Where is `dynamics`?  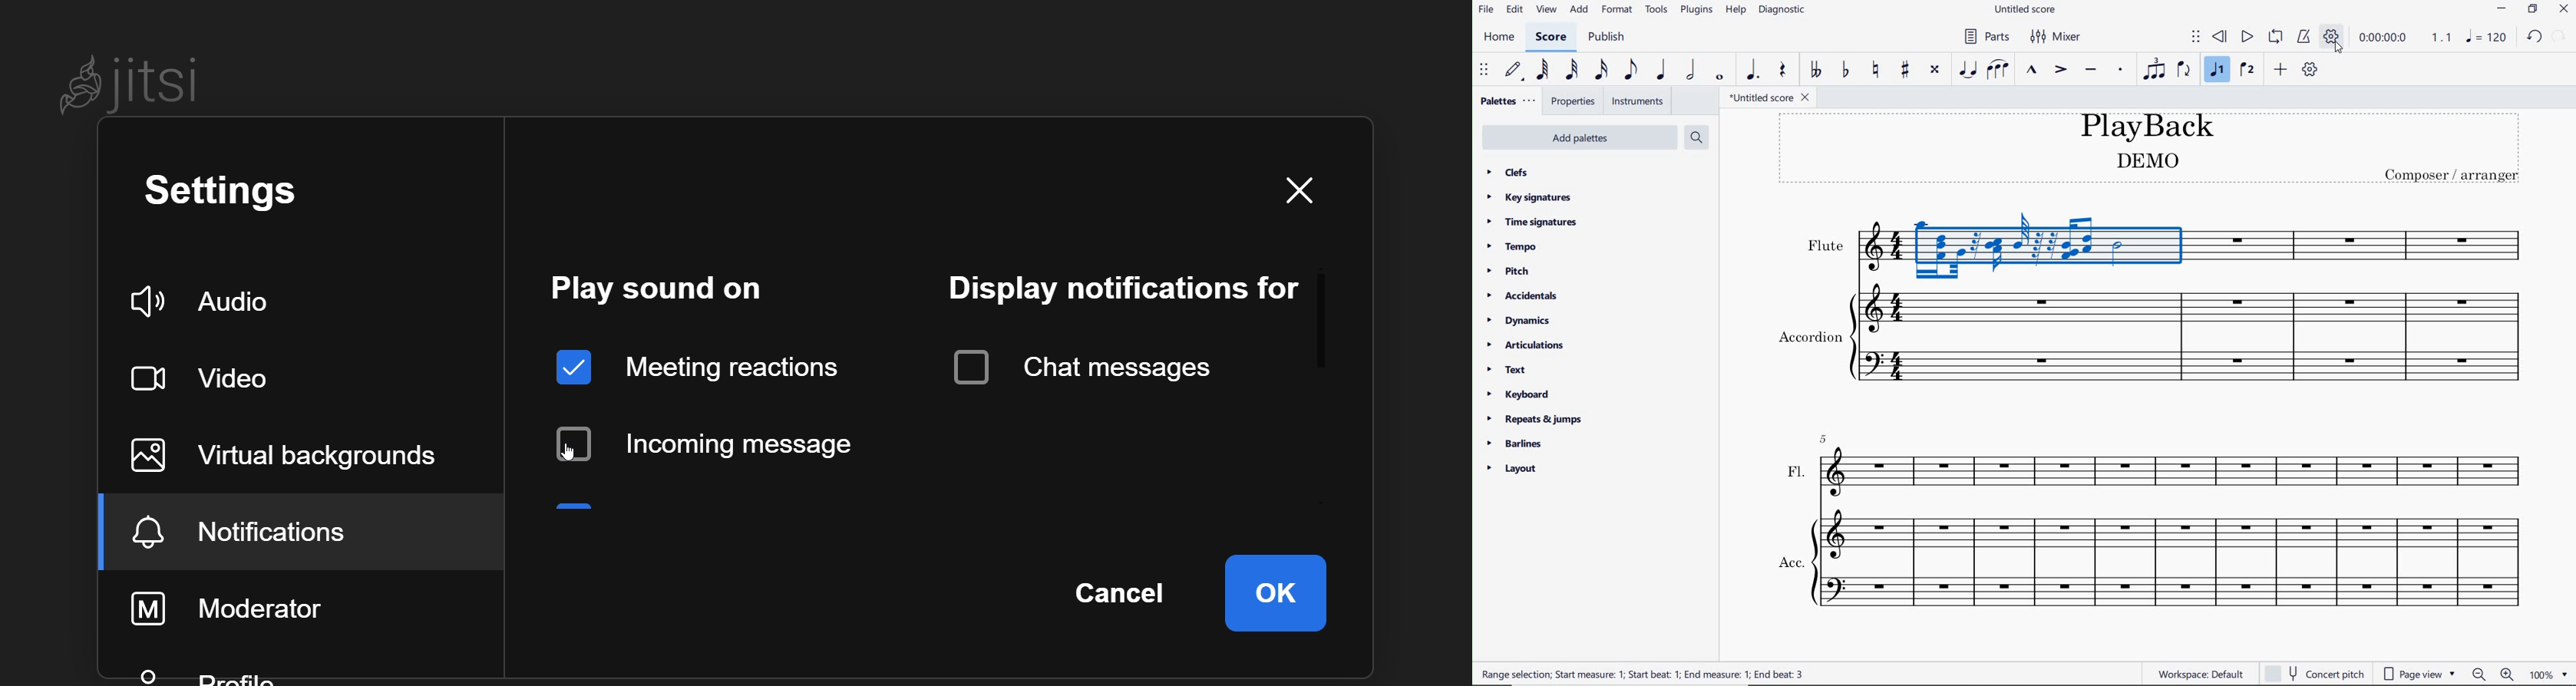 dynamics is located at coordinates (1519, 322).